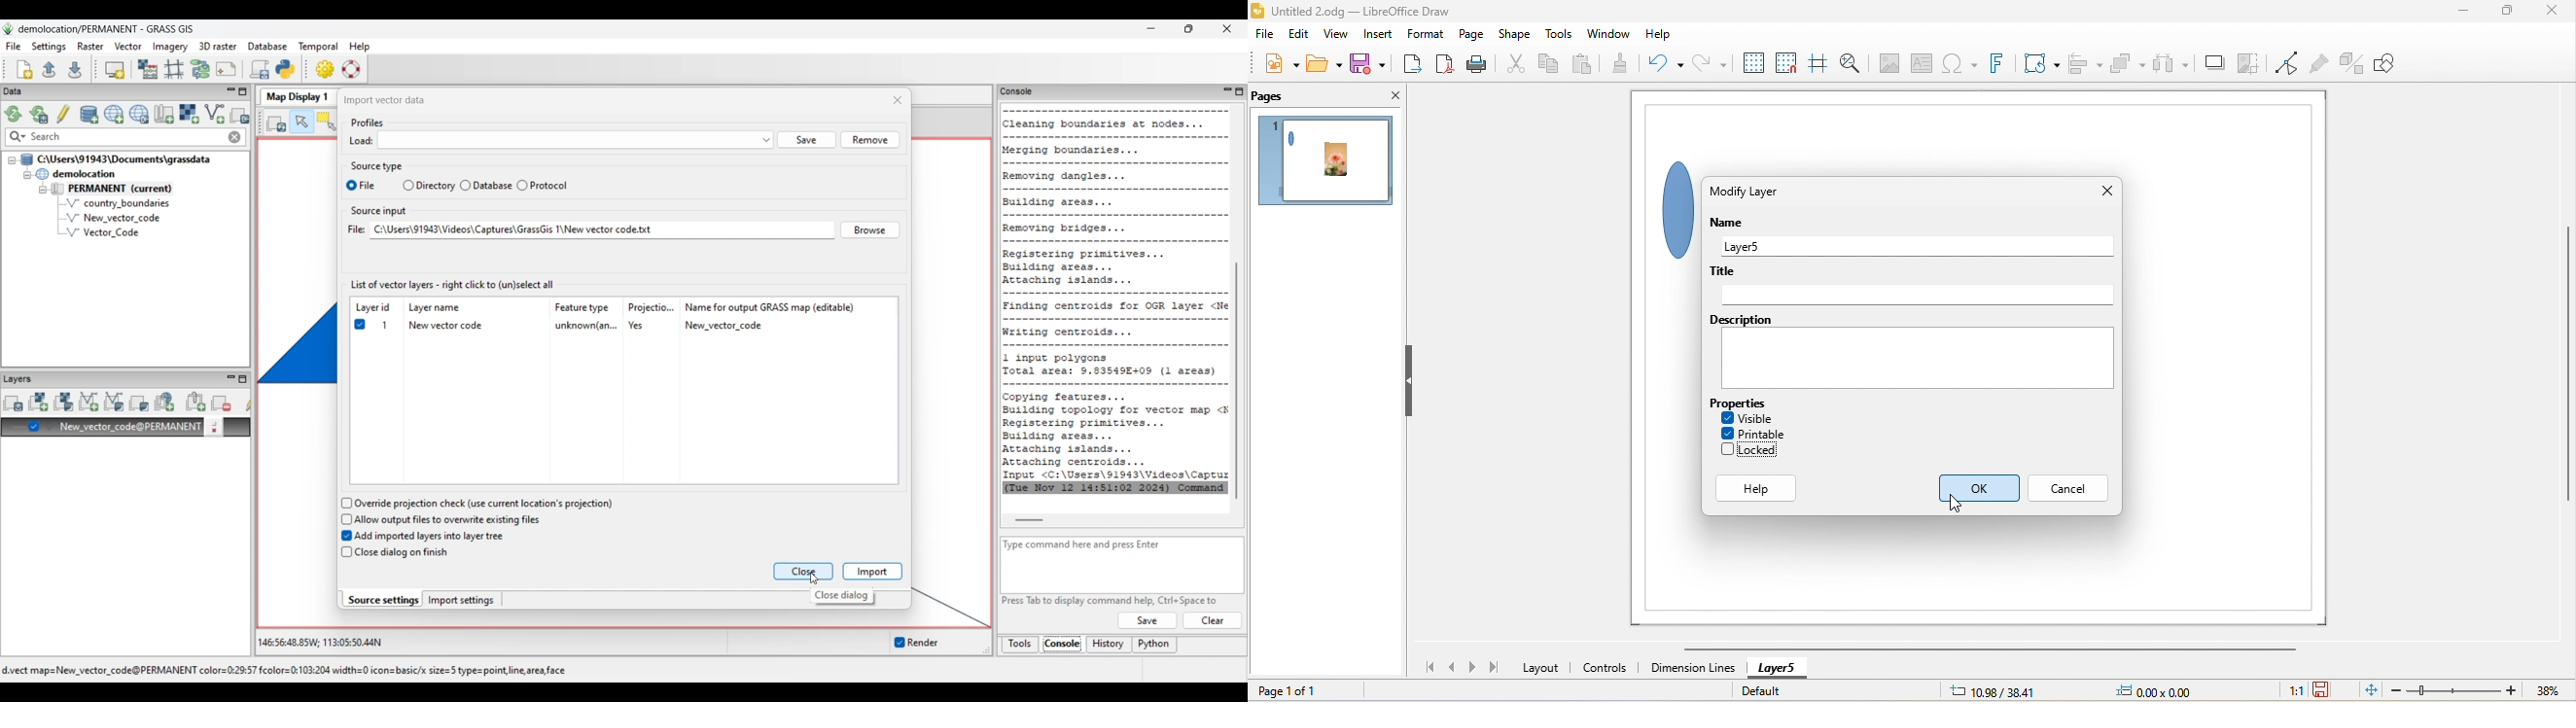 The image size is (2576, 728). Describe the element at coordinates (1411, 382) in the screenshot. I see `hide` at that location.